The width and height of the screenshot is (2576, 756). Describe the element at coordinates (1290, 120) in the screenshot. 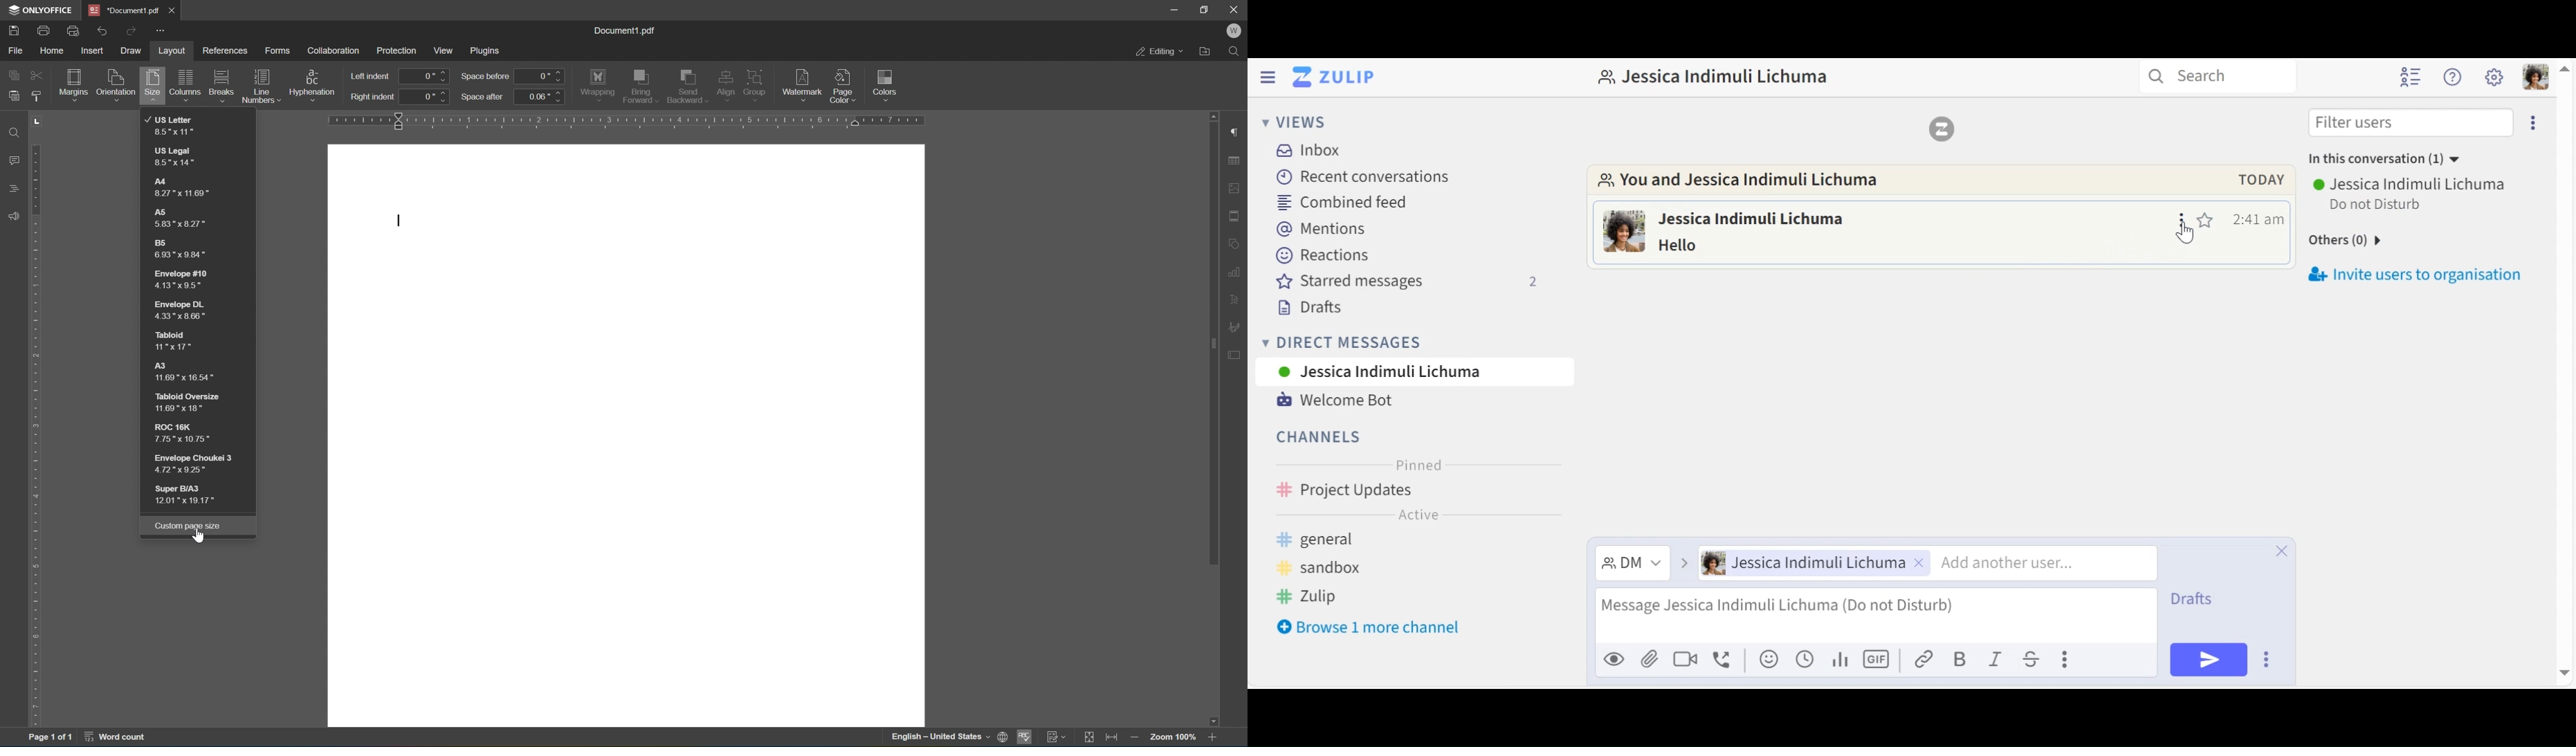

I see `Views` at that location.